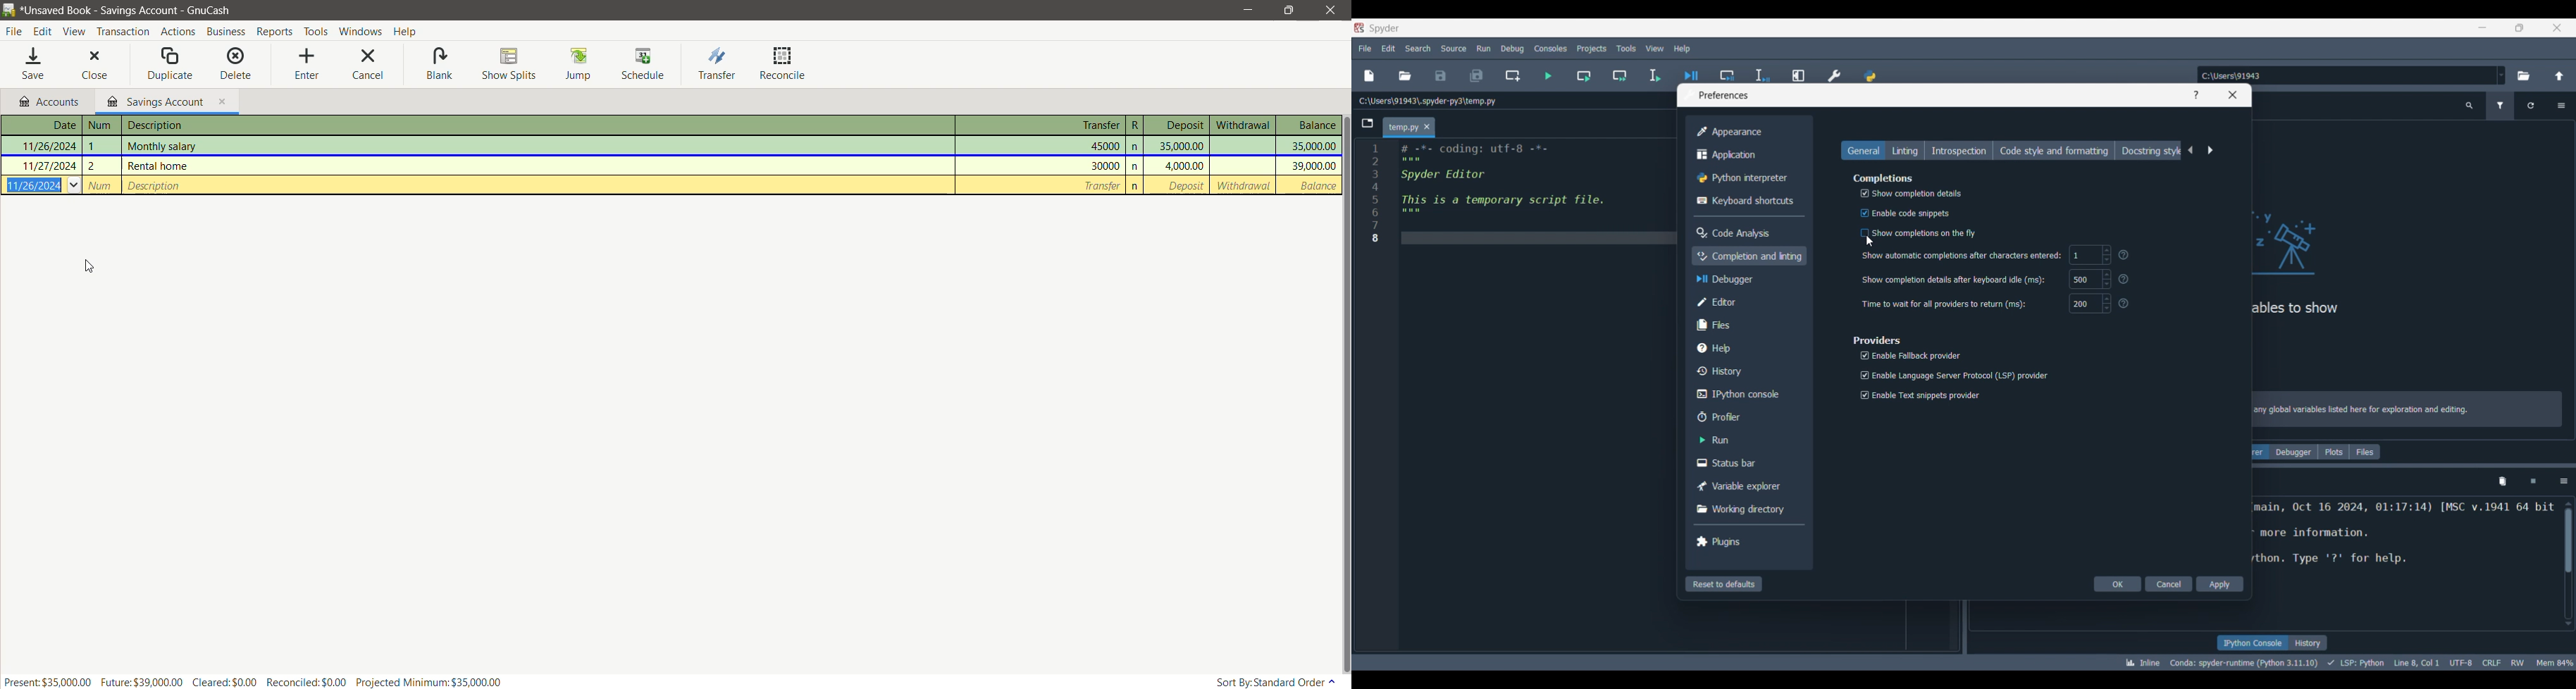 This screenshot has width=2576, height=700. Describe the element at coordinates (1835, 72) in the screenshot. I see `Preferences` at that location.